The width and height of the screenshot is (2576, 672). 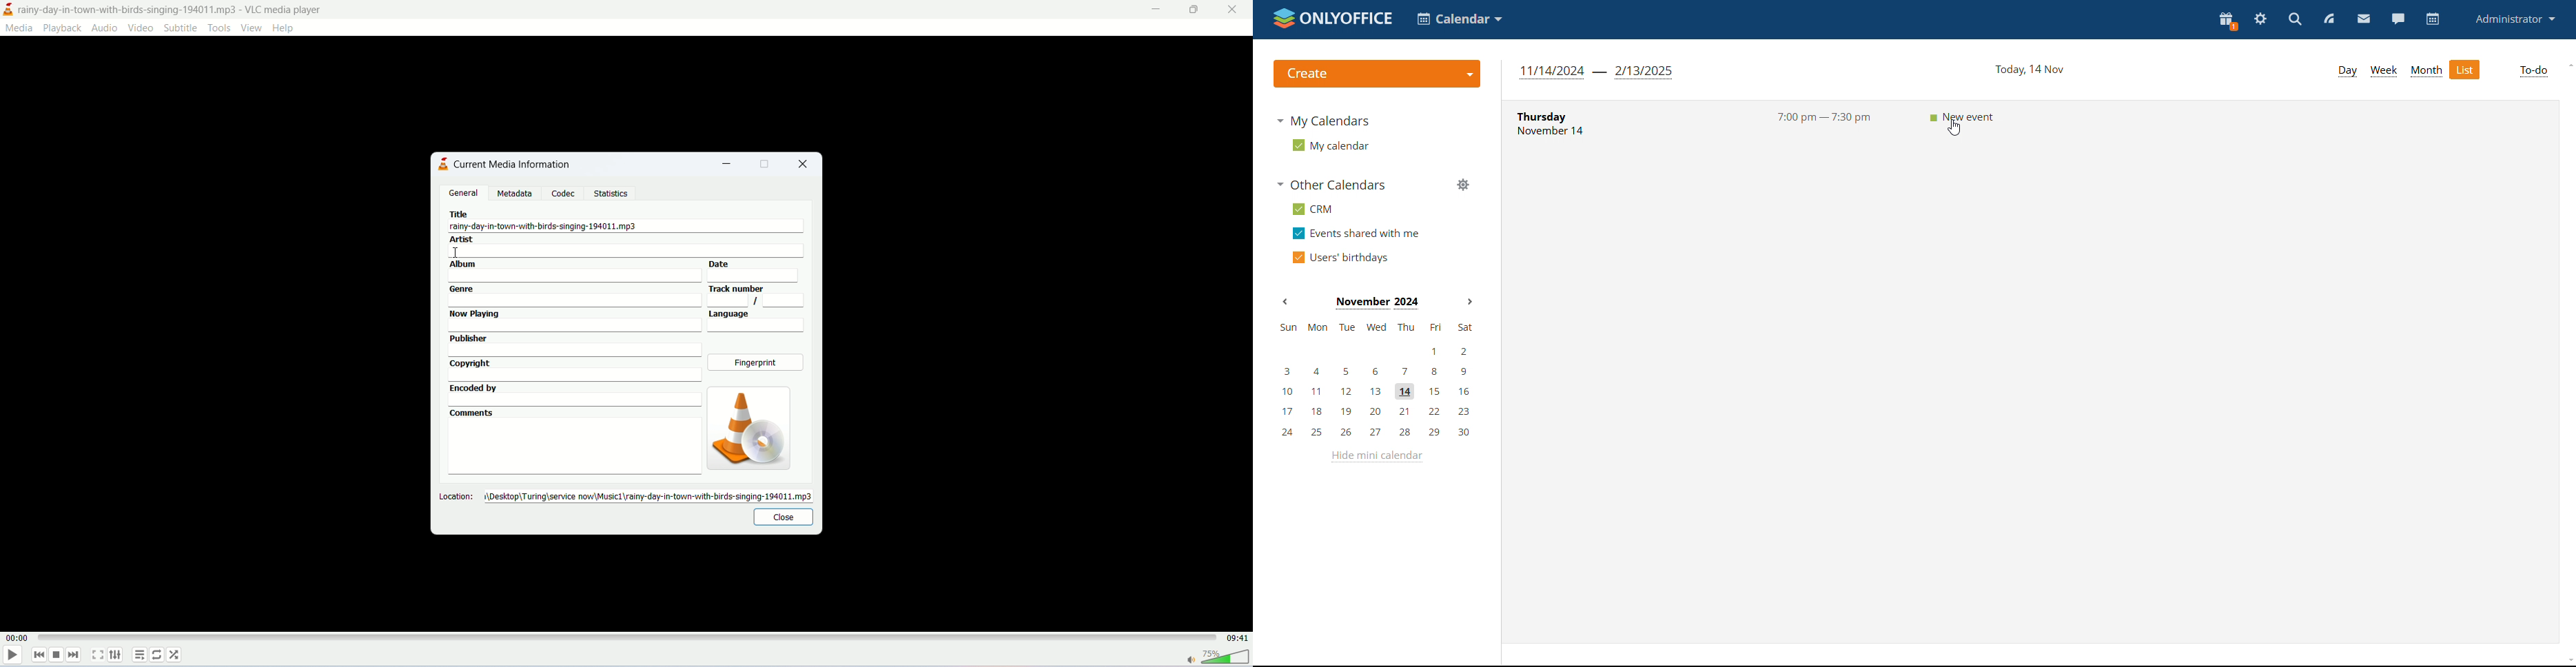 What do you see at coordinates (2028, 70) in the screenshot?
I see `current date` at bounding box center [2028, 70].